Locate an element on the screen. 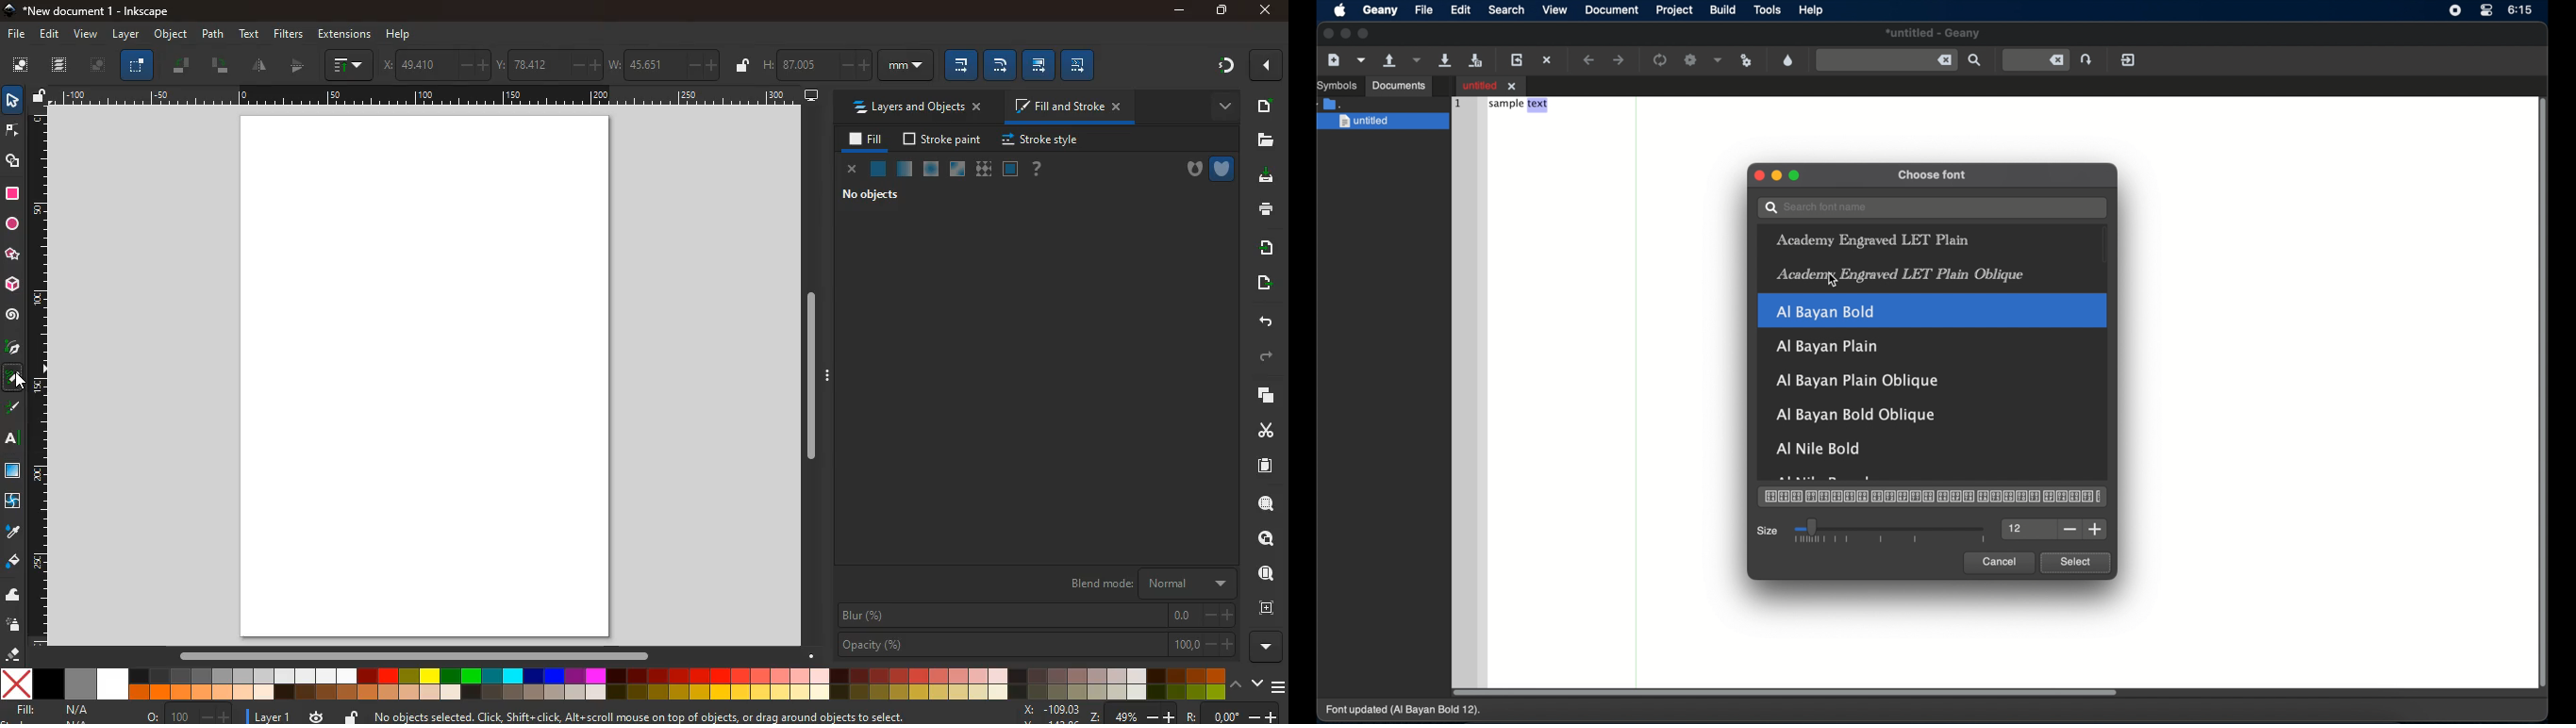  maximize is located at coordinates (1366, 34).